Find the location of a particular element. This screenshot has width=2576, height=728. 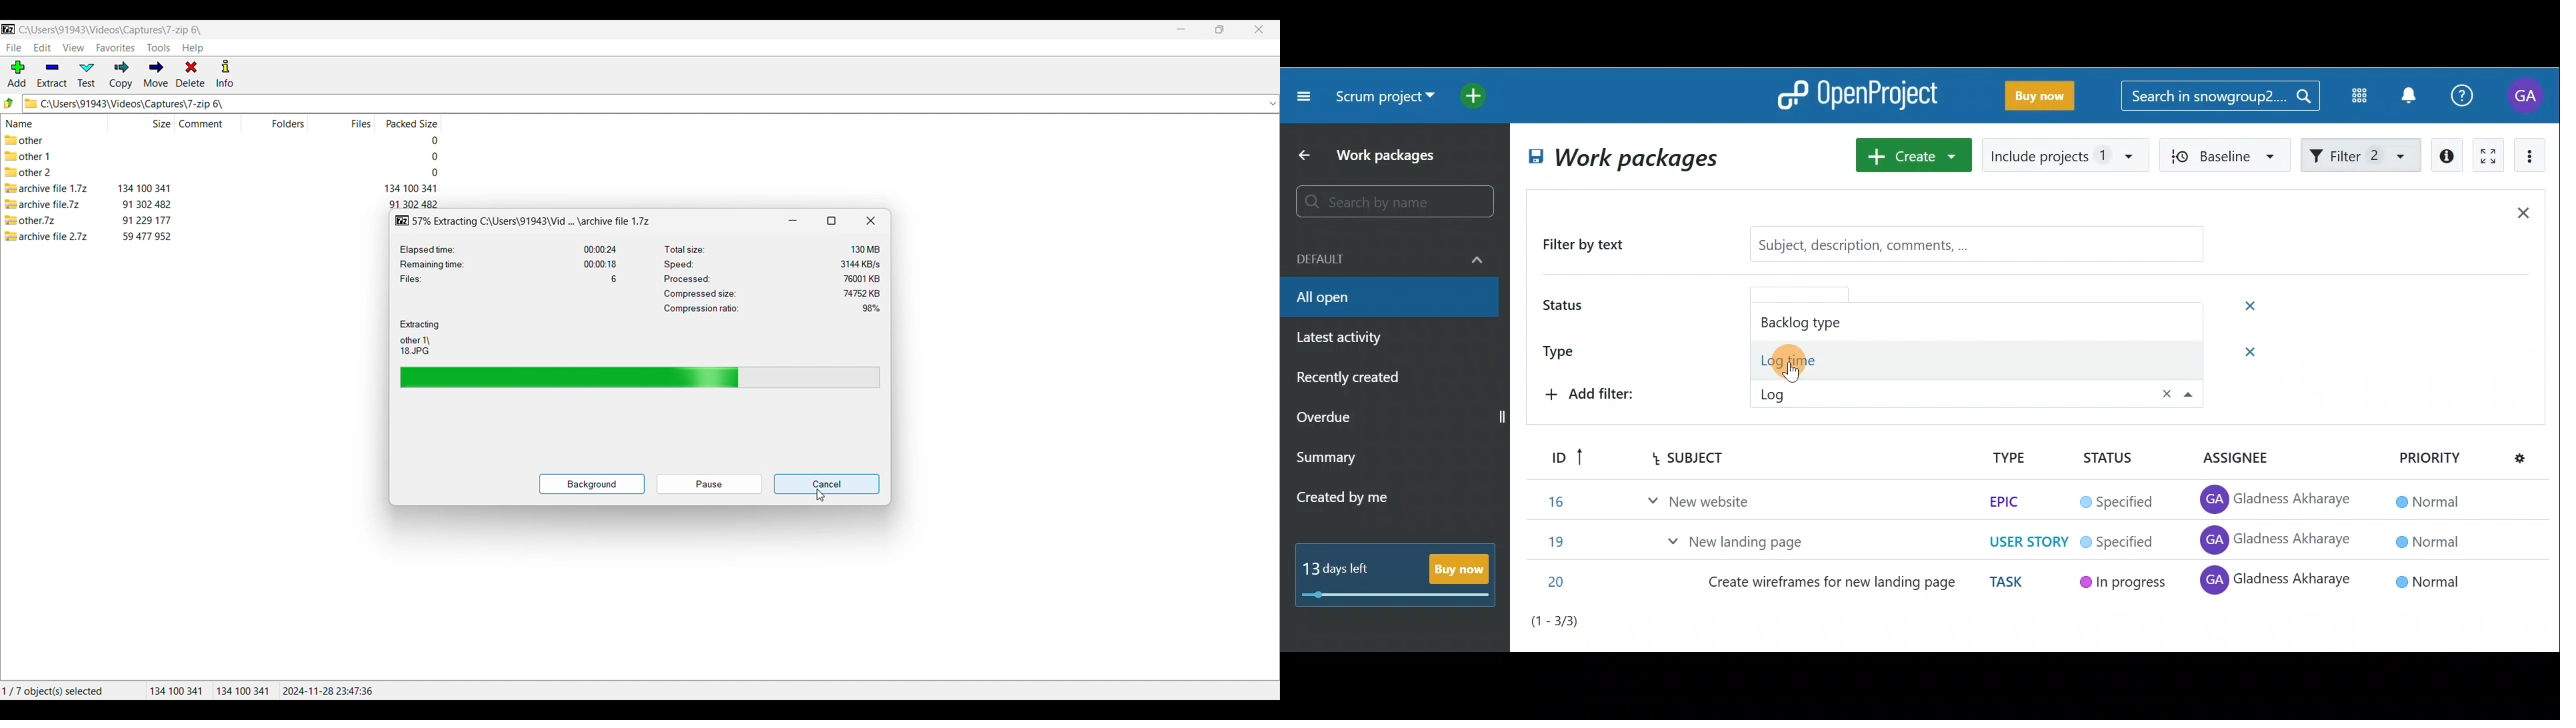

‘Compressed size: 74752 KB is located at coordinates (771, 293).